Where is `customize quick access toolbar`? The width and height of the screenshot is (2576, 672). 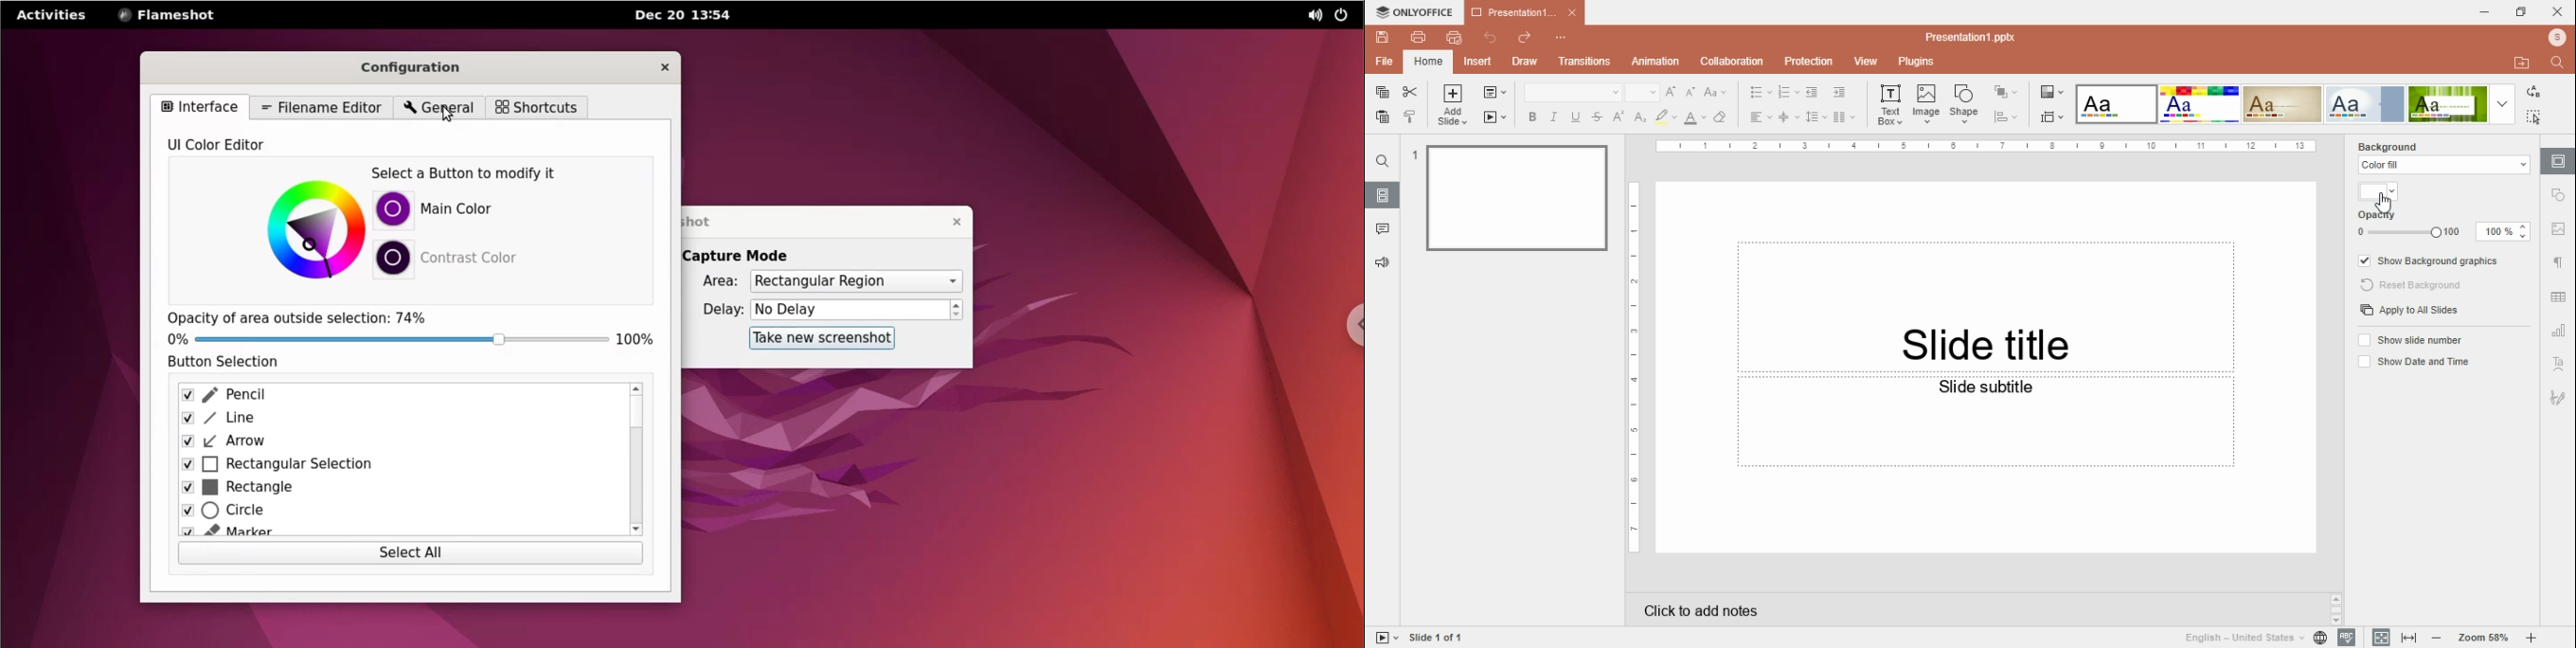 customize quick access toolbar is located at coordinates (1560, 38).